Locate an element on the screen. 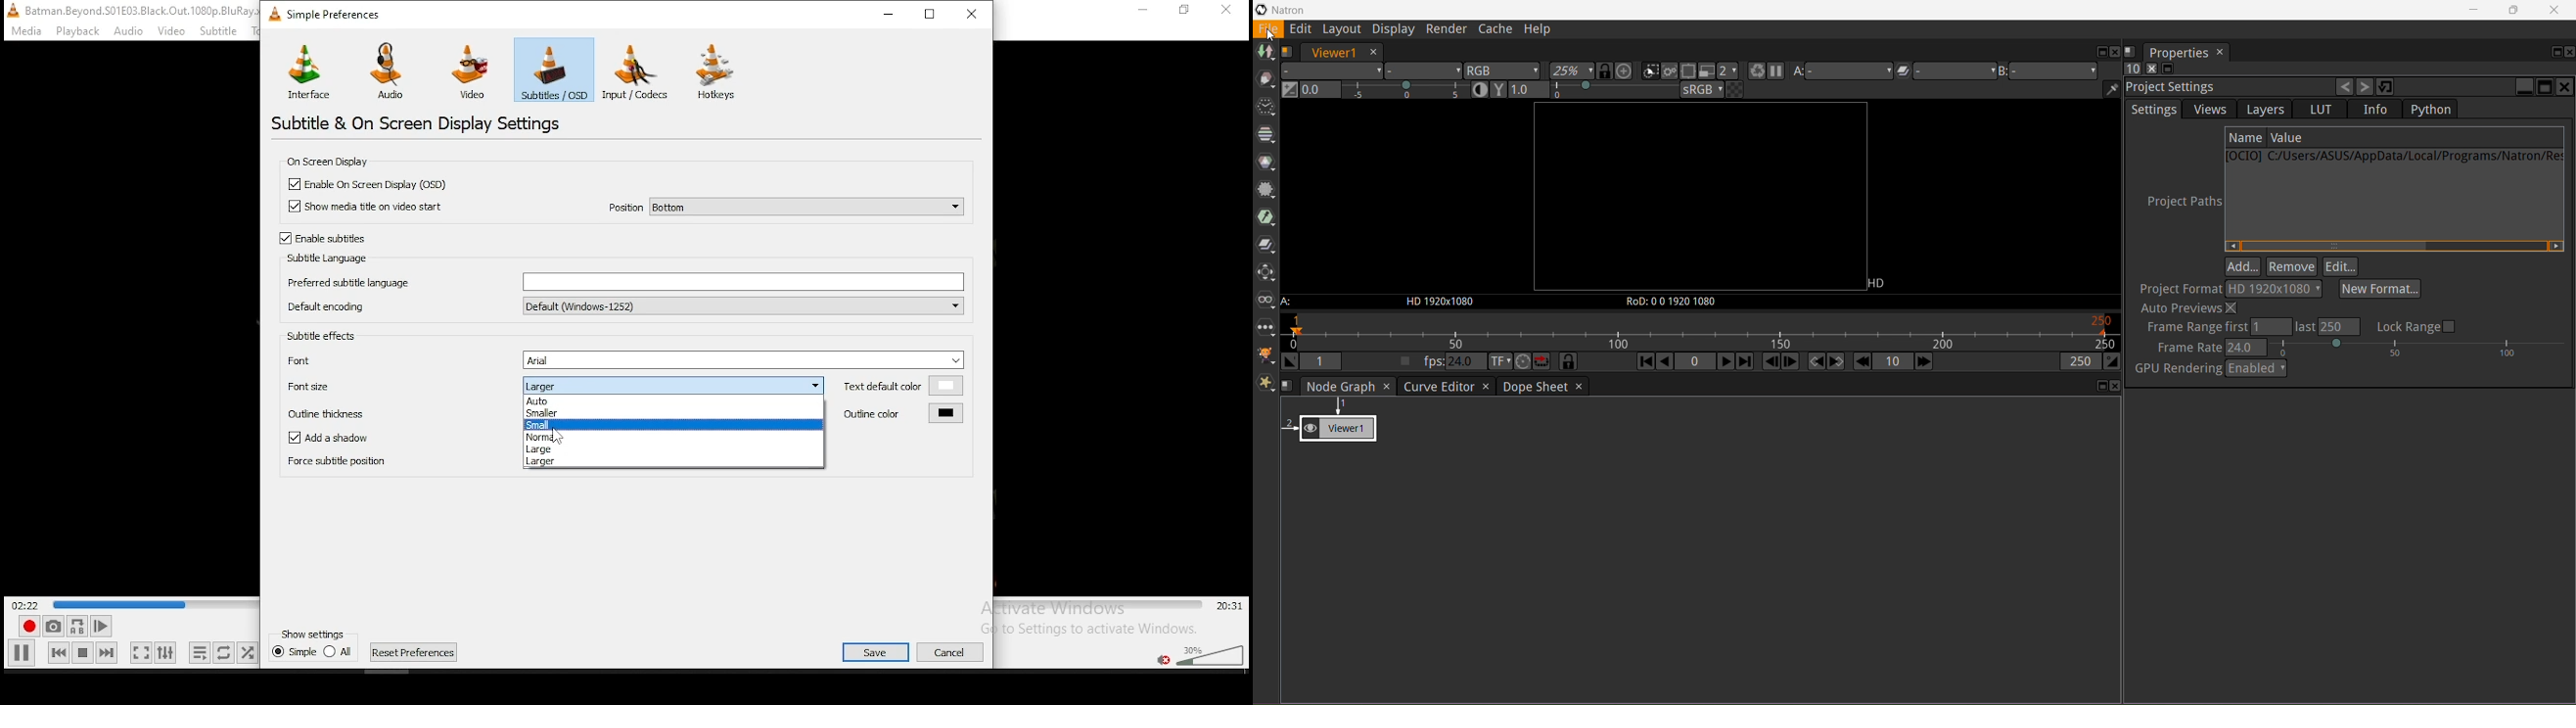  Set the playback out point at the current point  is located at coordinates (2113, 362).